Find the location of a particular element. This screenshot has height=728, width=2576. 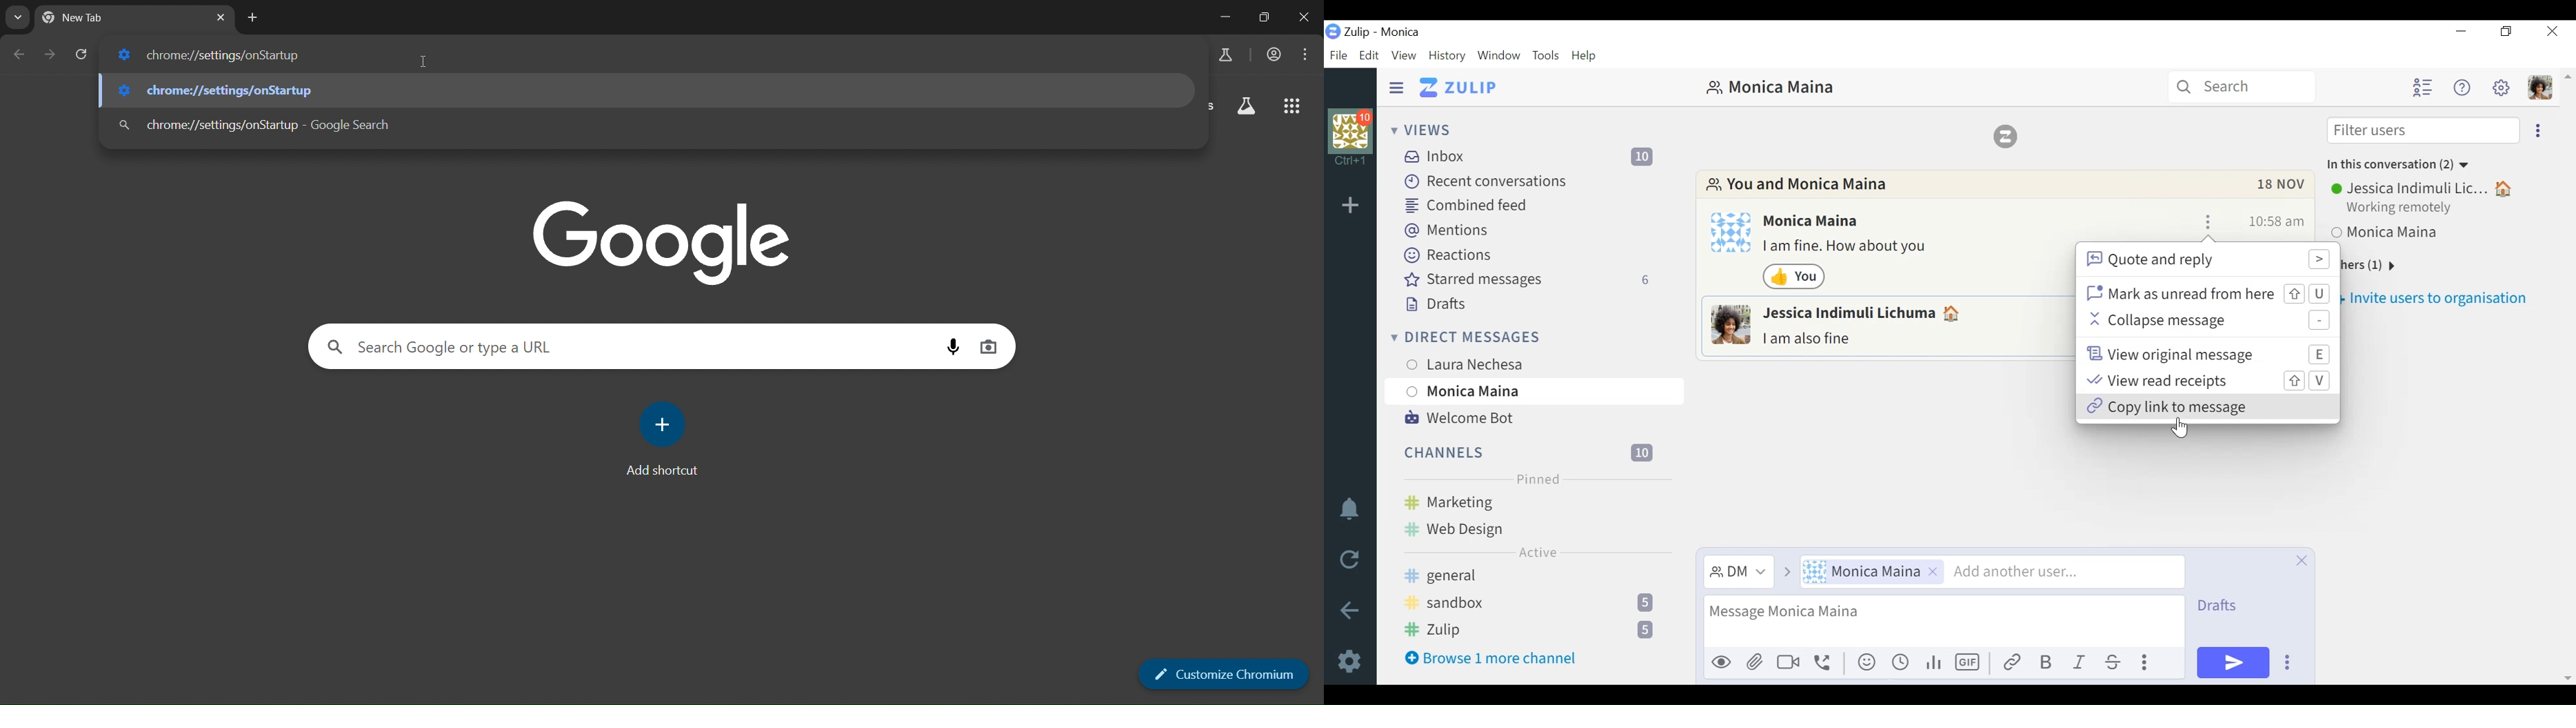

I am fine. How about you is located at coordinates (1849, 248).